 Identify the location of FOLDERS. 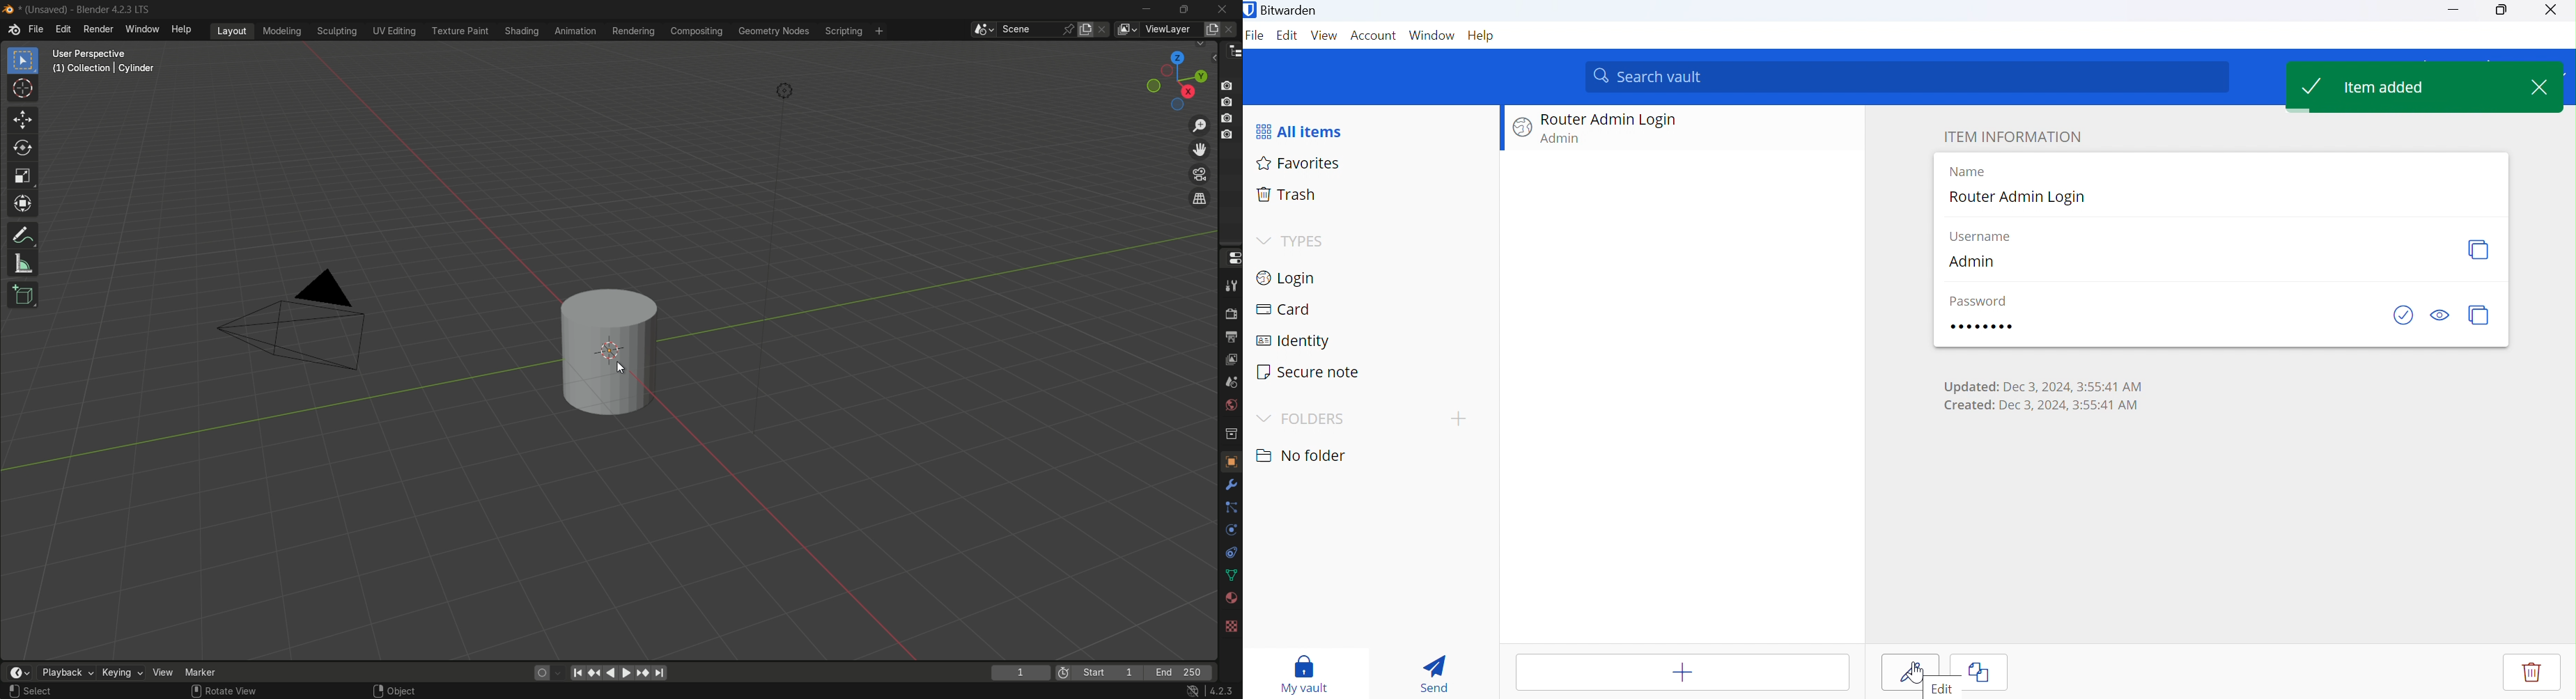
(1321, 418).